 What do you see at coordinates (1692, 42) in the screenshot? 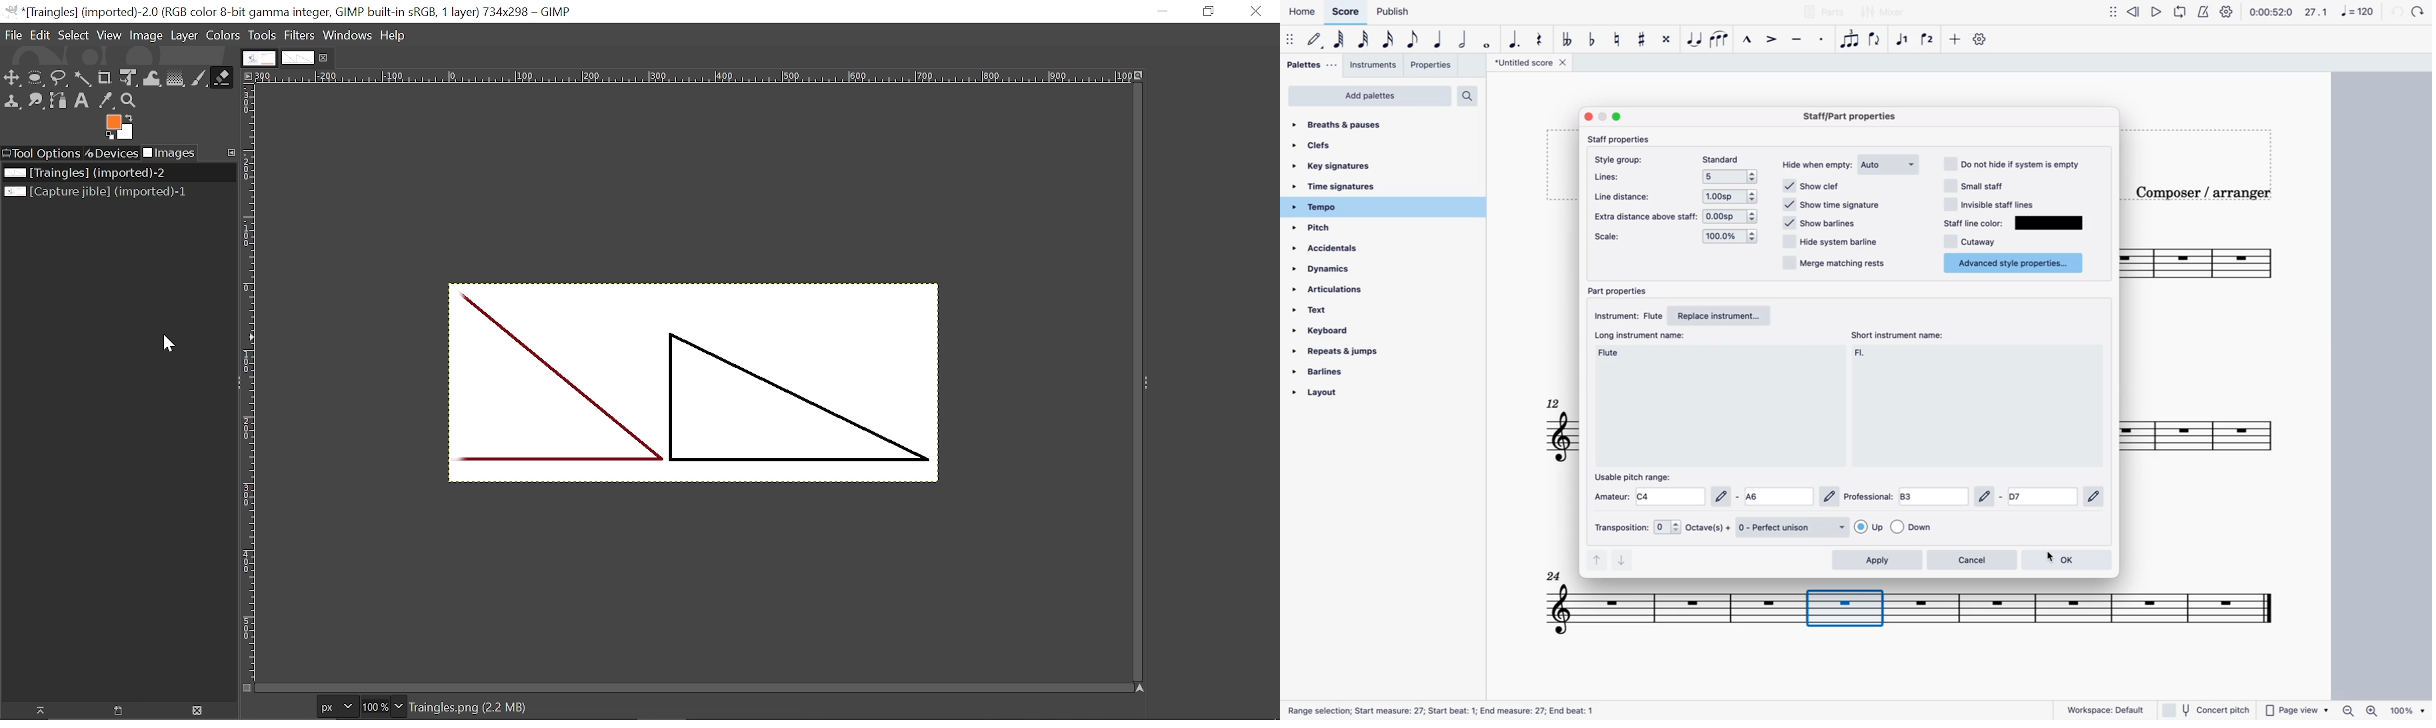
I see `tie` at bounding box center [1692, 42].